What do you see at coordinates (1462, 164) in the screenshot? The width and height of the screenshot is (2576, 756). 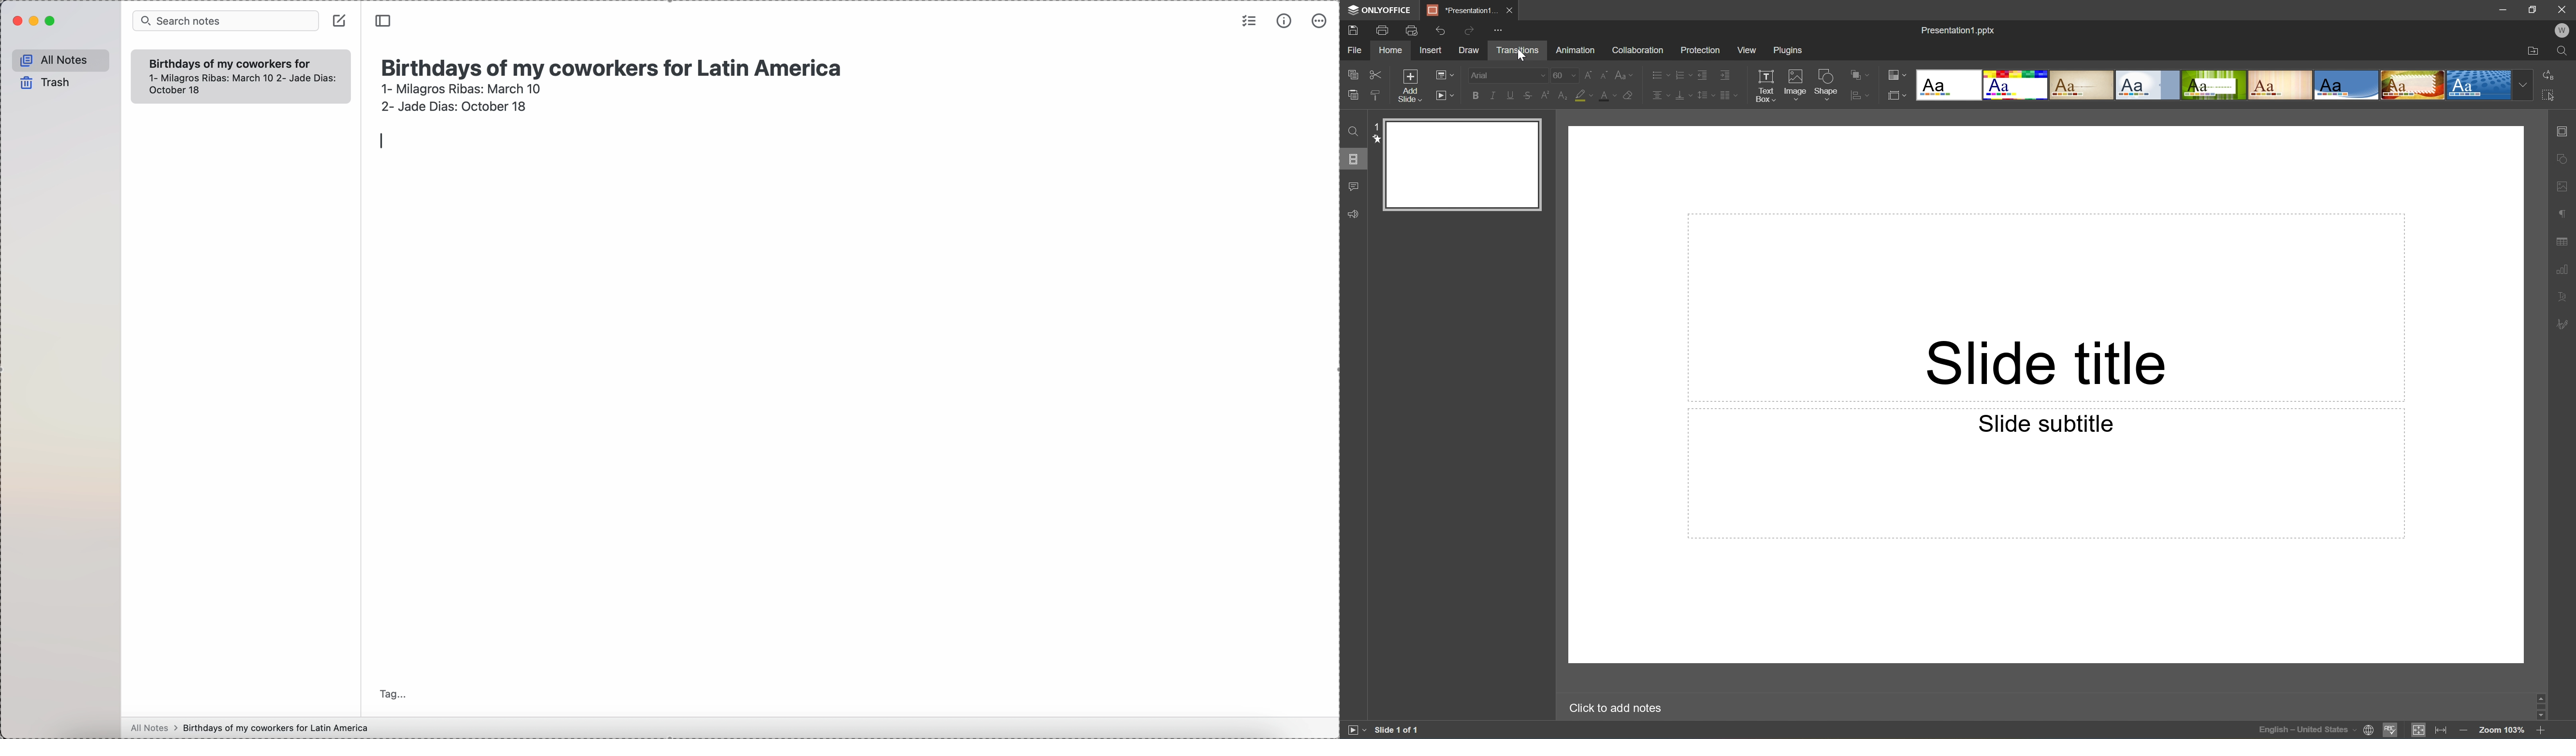 I see `Slide` at bounding box center [1462, 164].